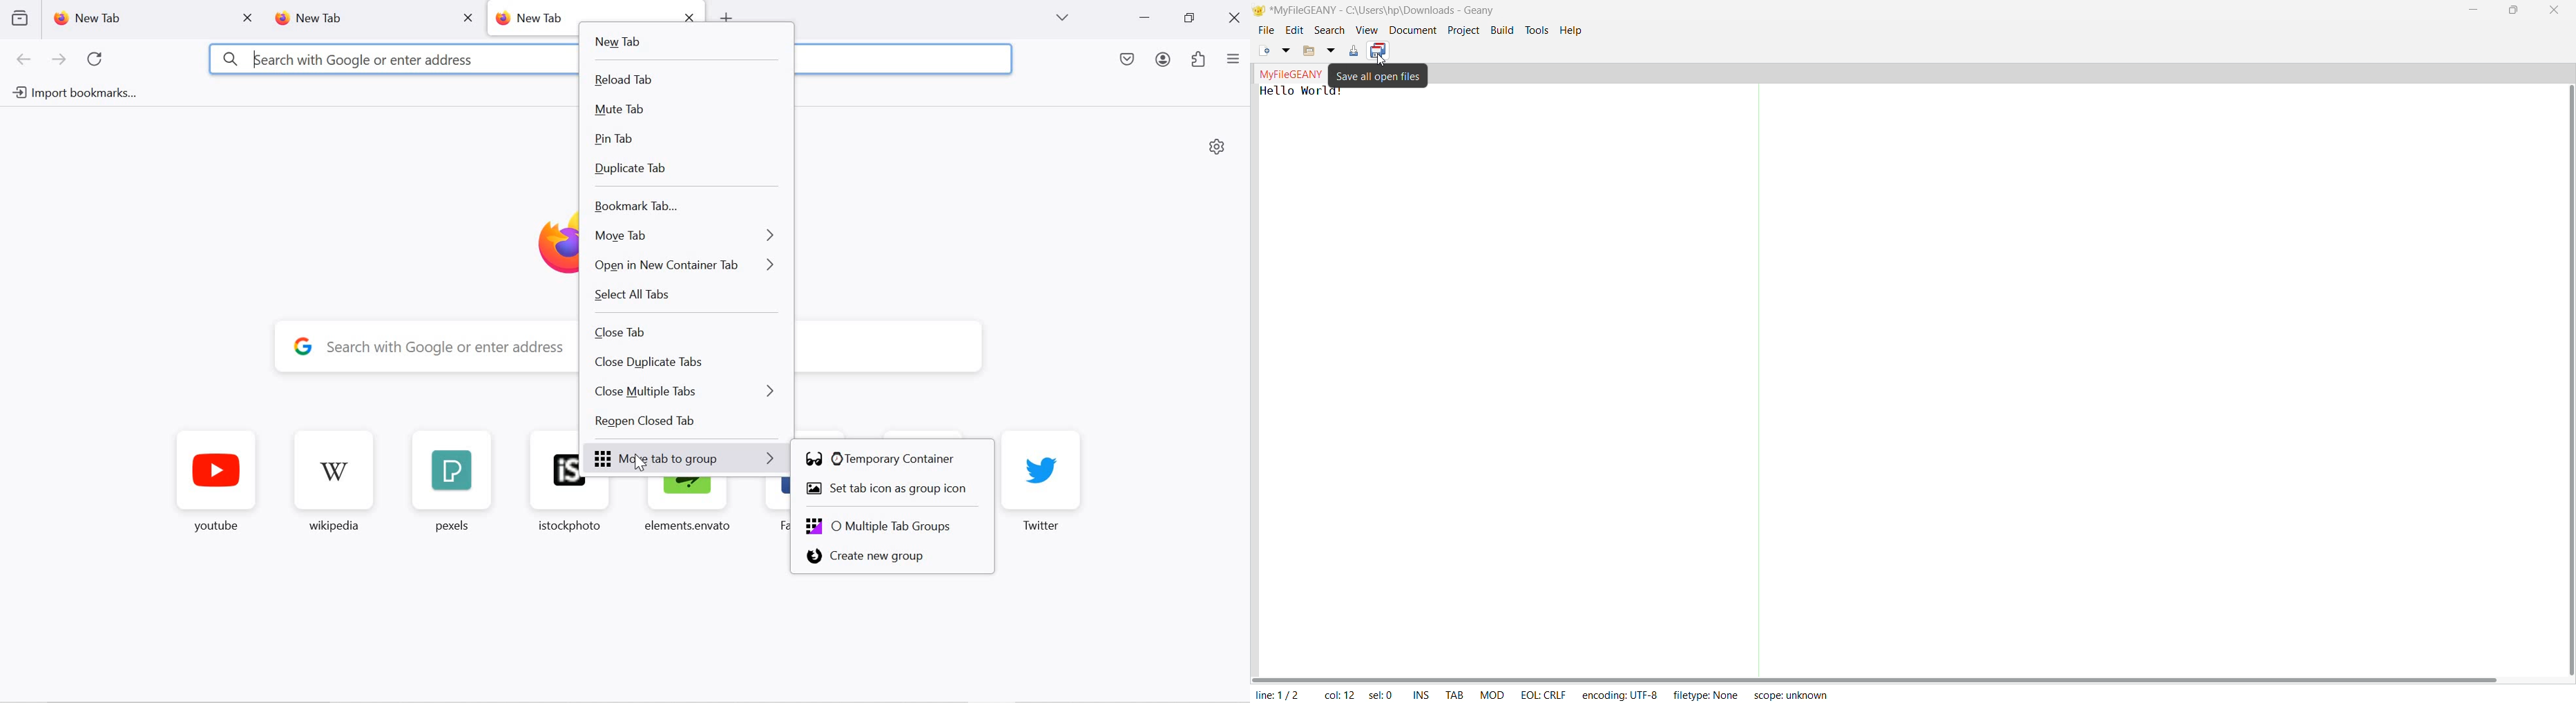 The image size is (2576, 728). Describe the element at coordinates (1284, 50) in the screenshot. I see `New File Drop Down` at that location.